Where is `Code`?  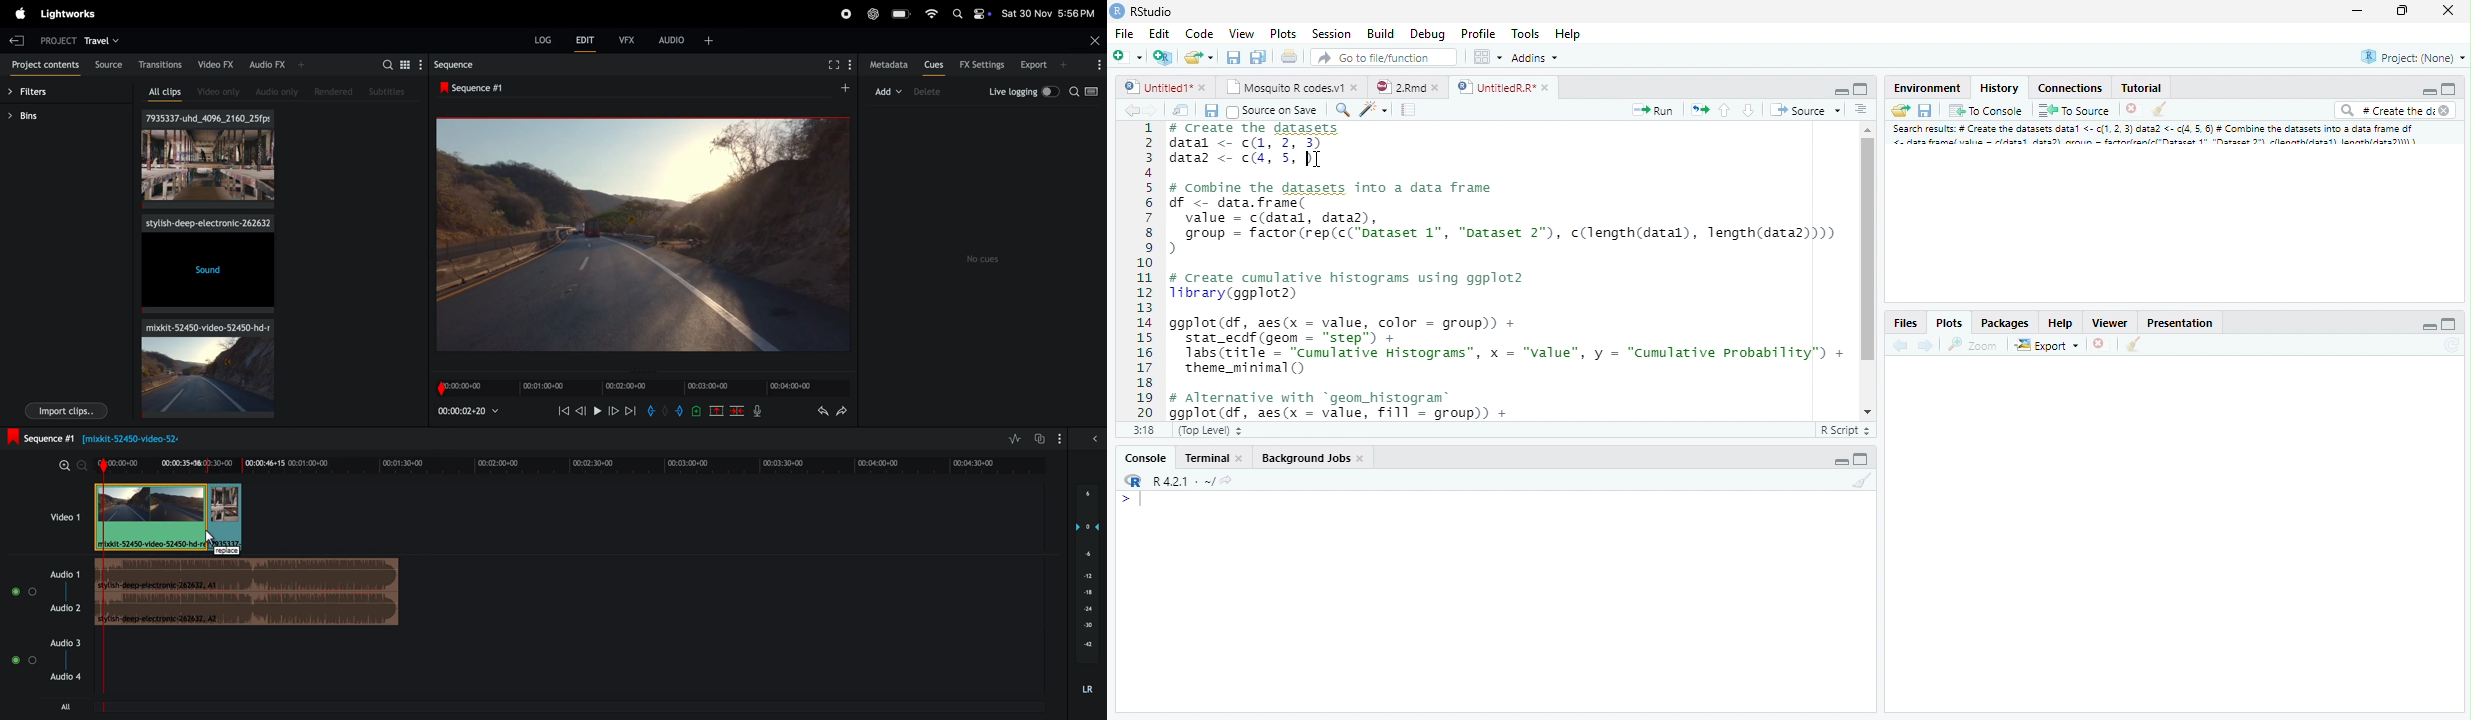
Code is located at coordinates (1198, 35).